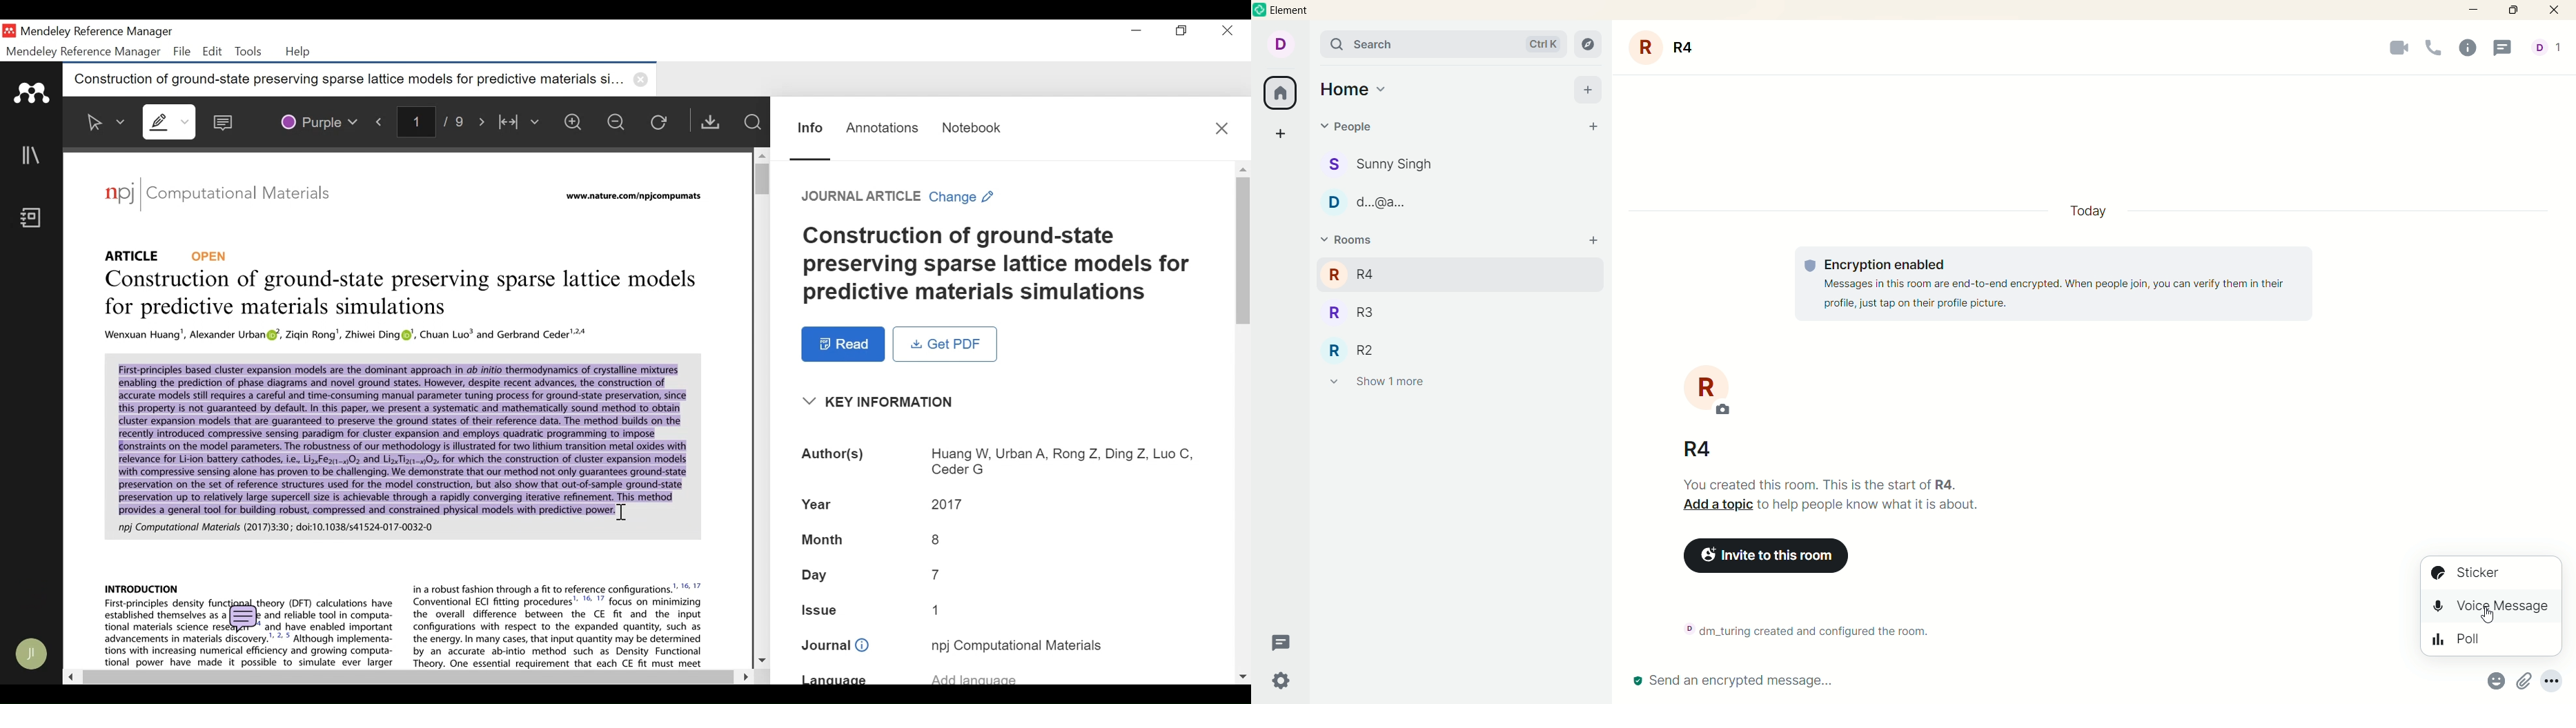 This screenshot has width=2576, height=728. Describe the element at coordinates (1815, 629) in the screenshot. I see `text` at that location.